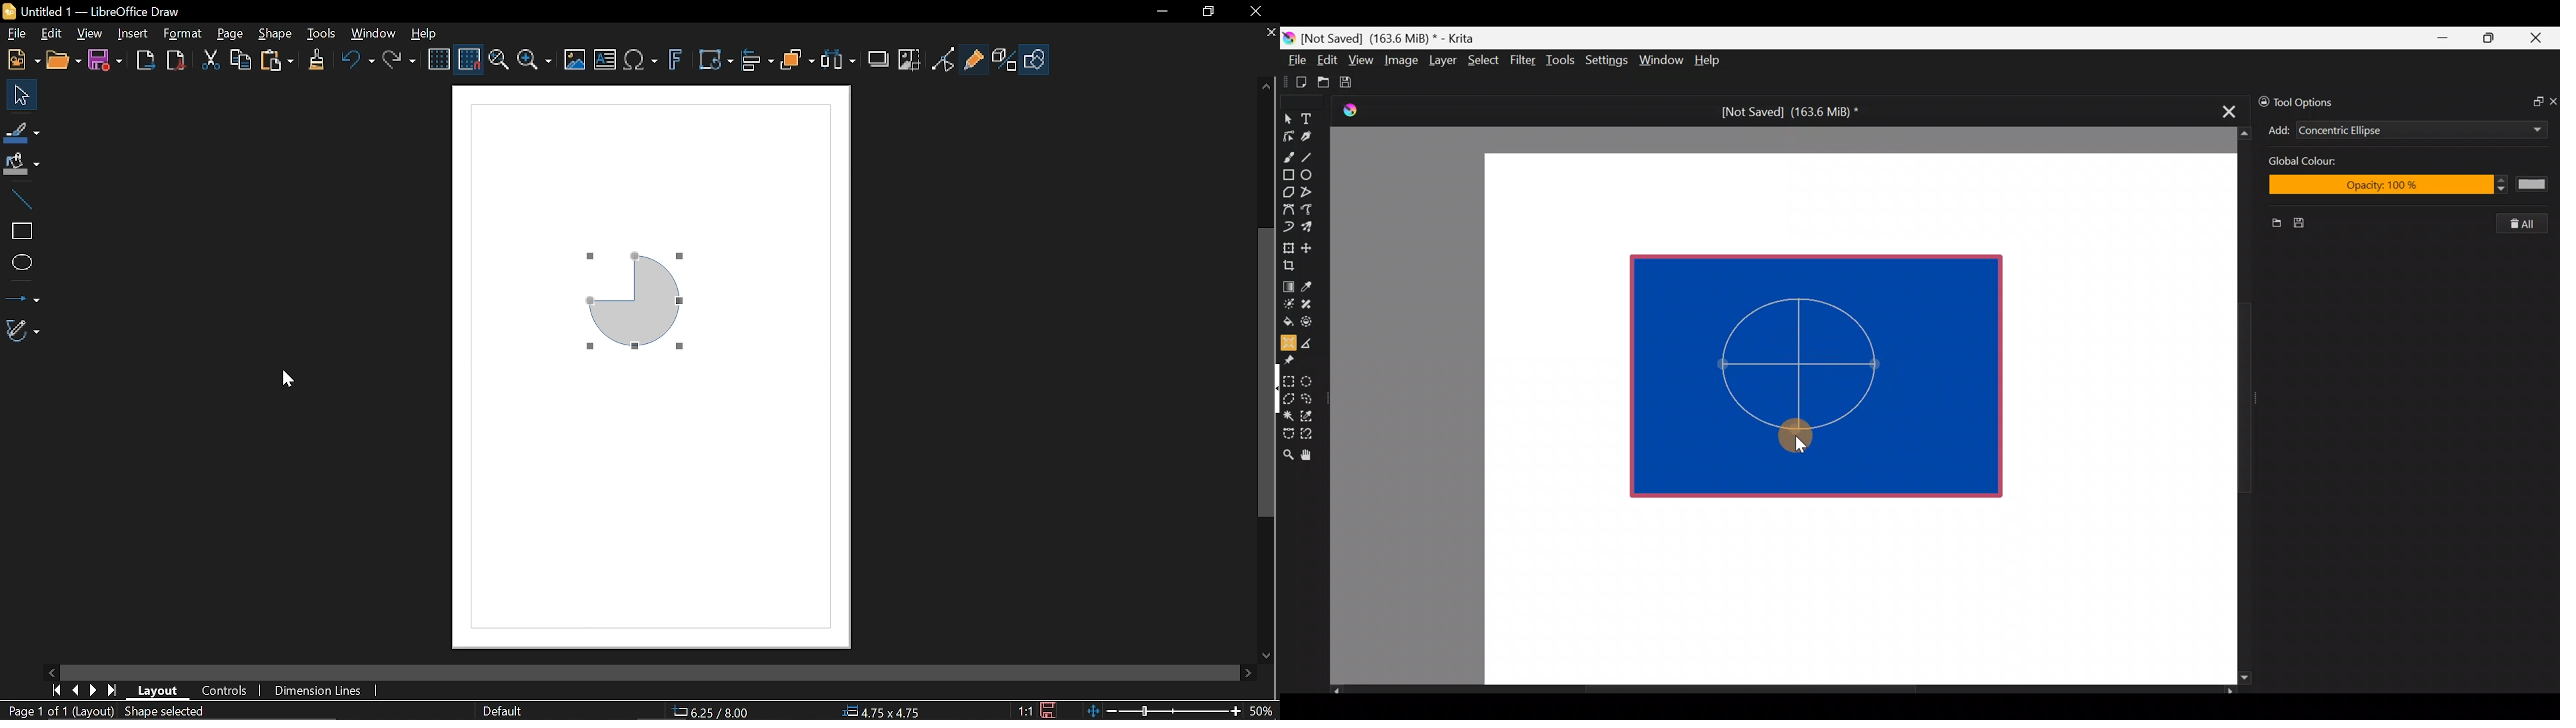 The height and width of the screenshot is (728, 2576). What do you see at coordinates (22, 294) in the screenshot?
I see `lINES AND ARROWS` at bounding box center [22, 294].